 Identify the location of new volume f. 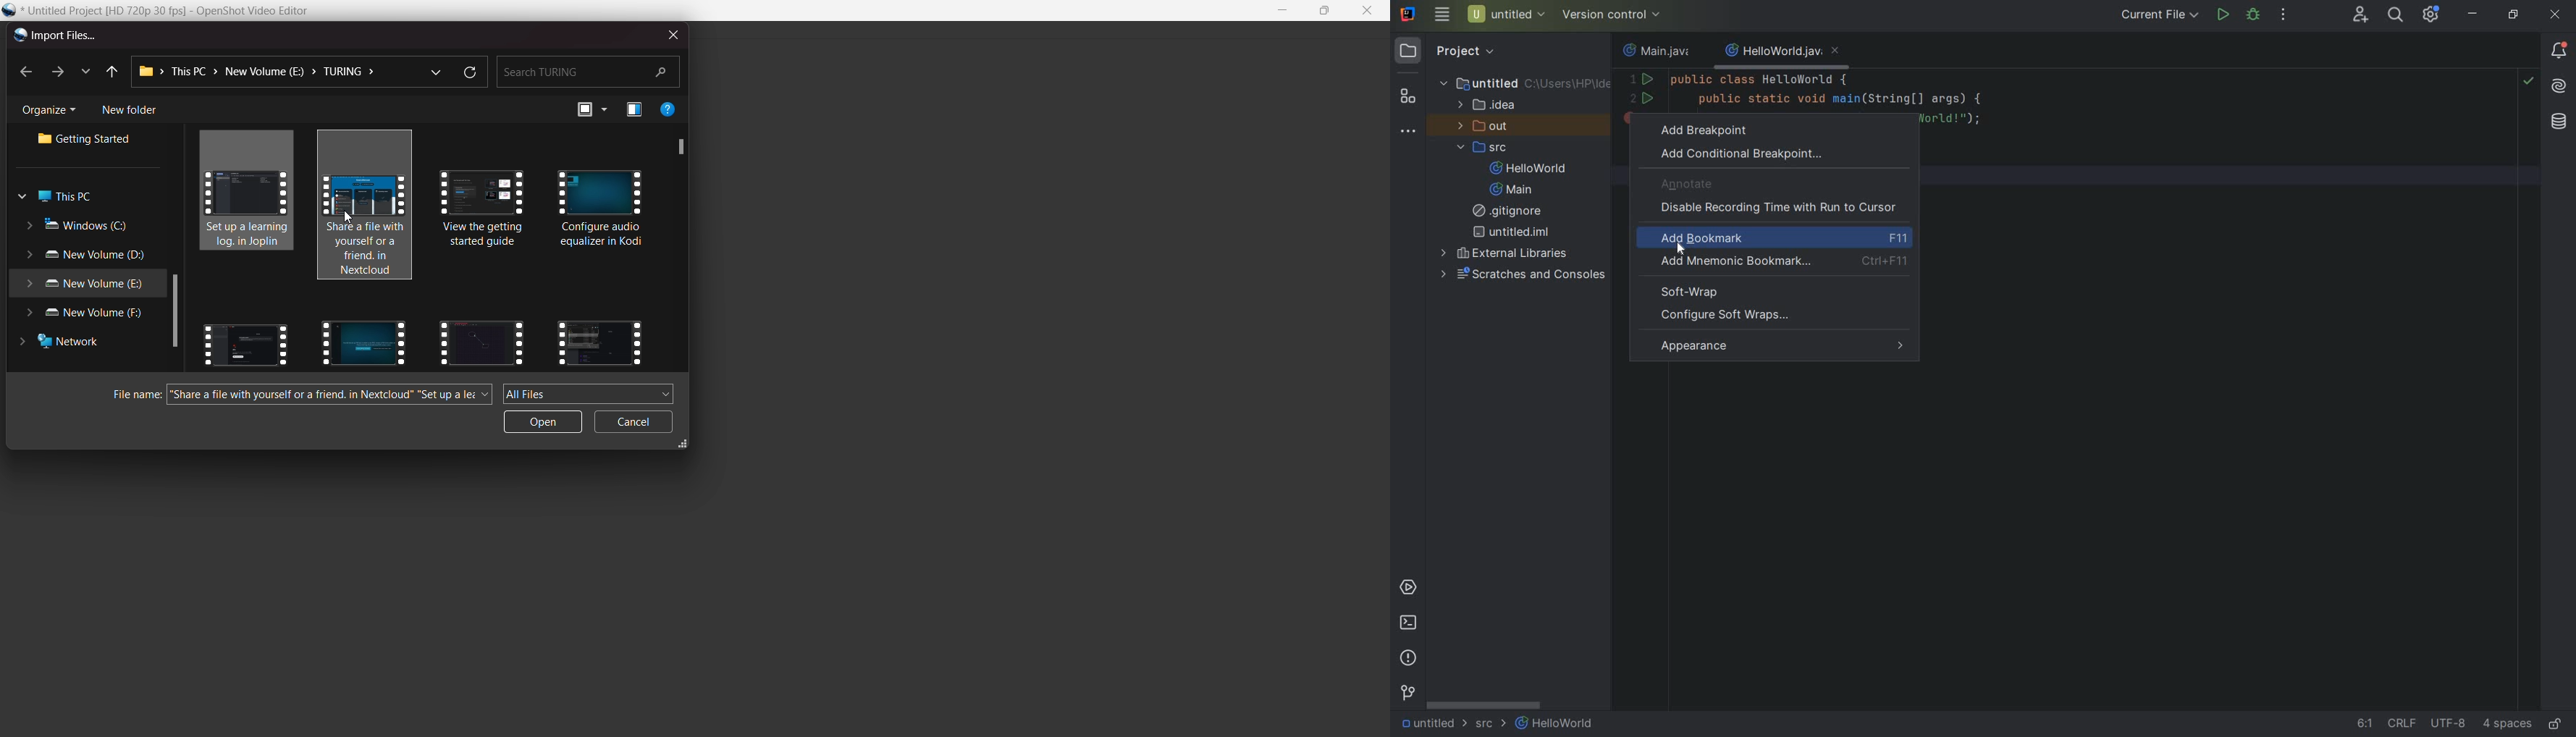
(90, 315).